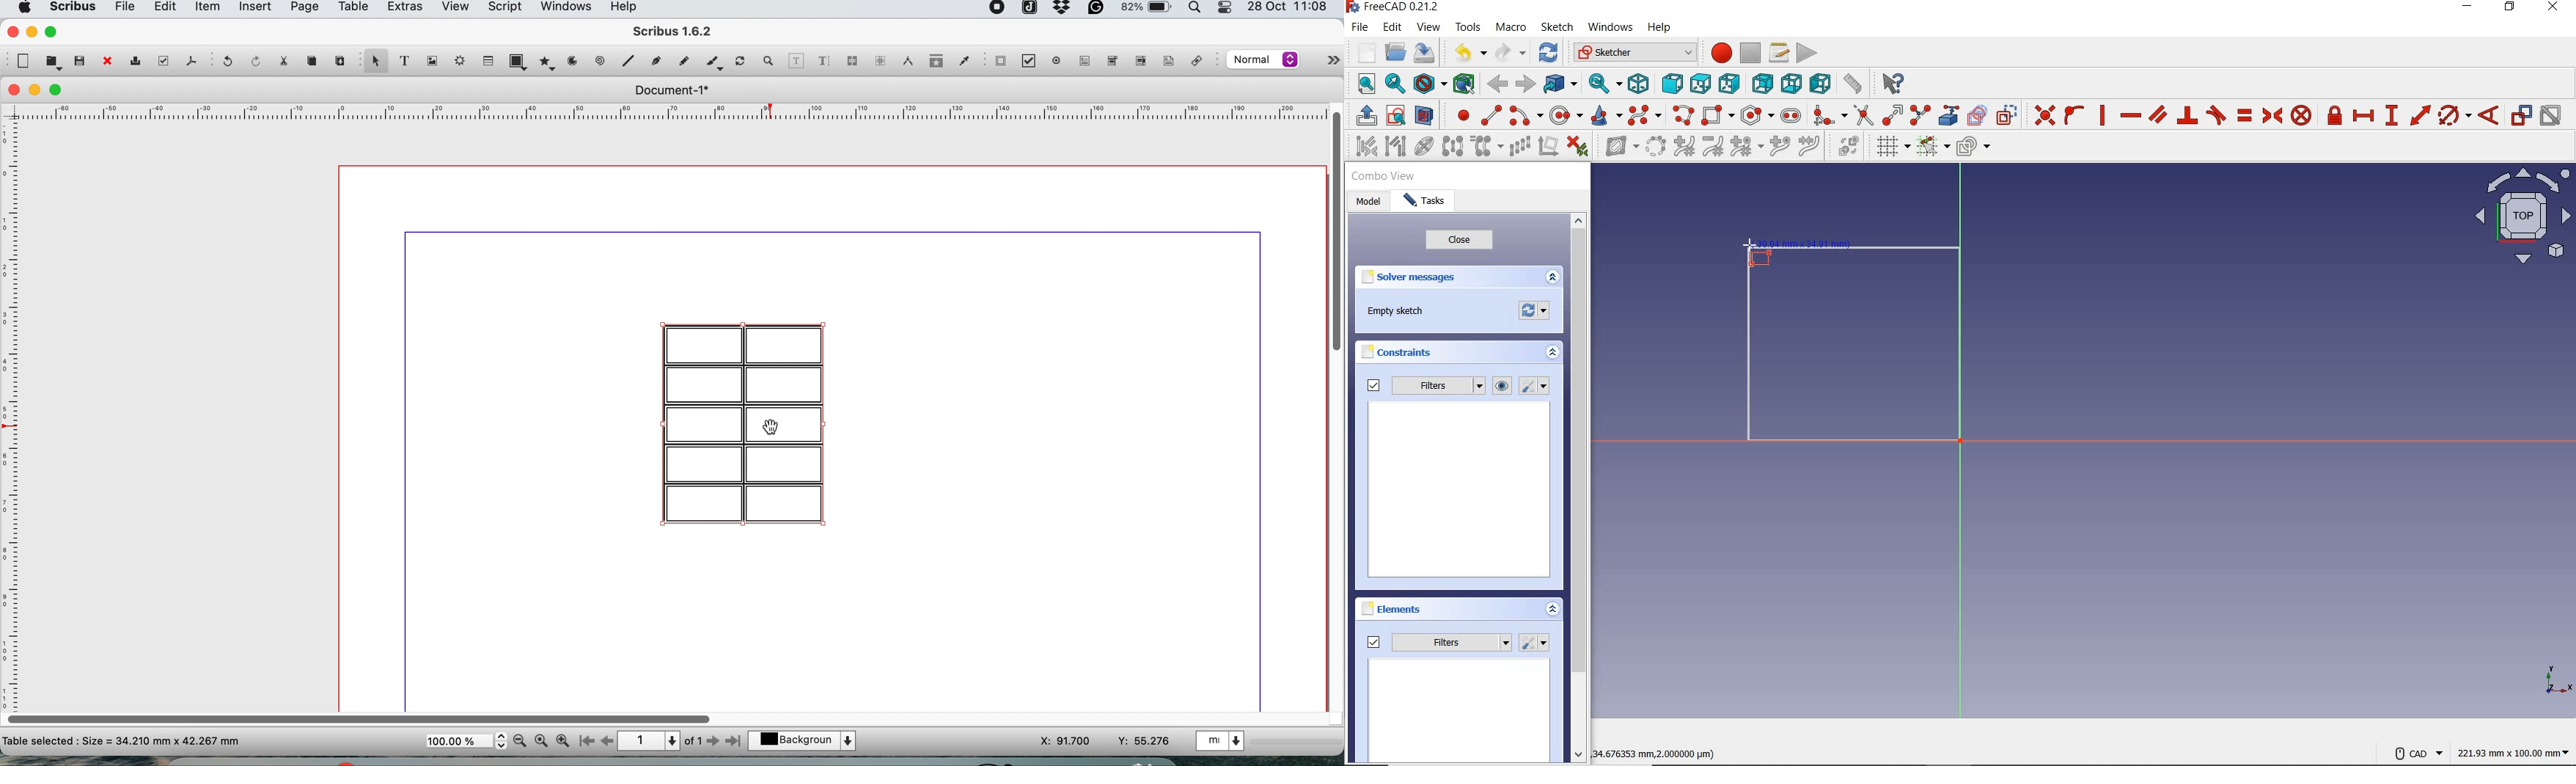 This screenshot has height=784, width=2576. What do you see at coordinates (2468, 10) in the screenshot?
I see `minimize` at bounding box center [2468, 10].